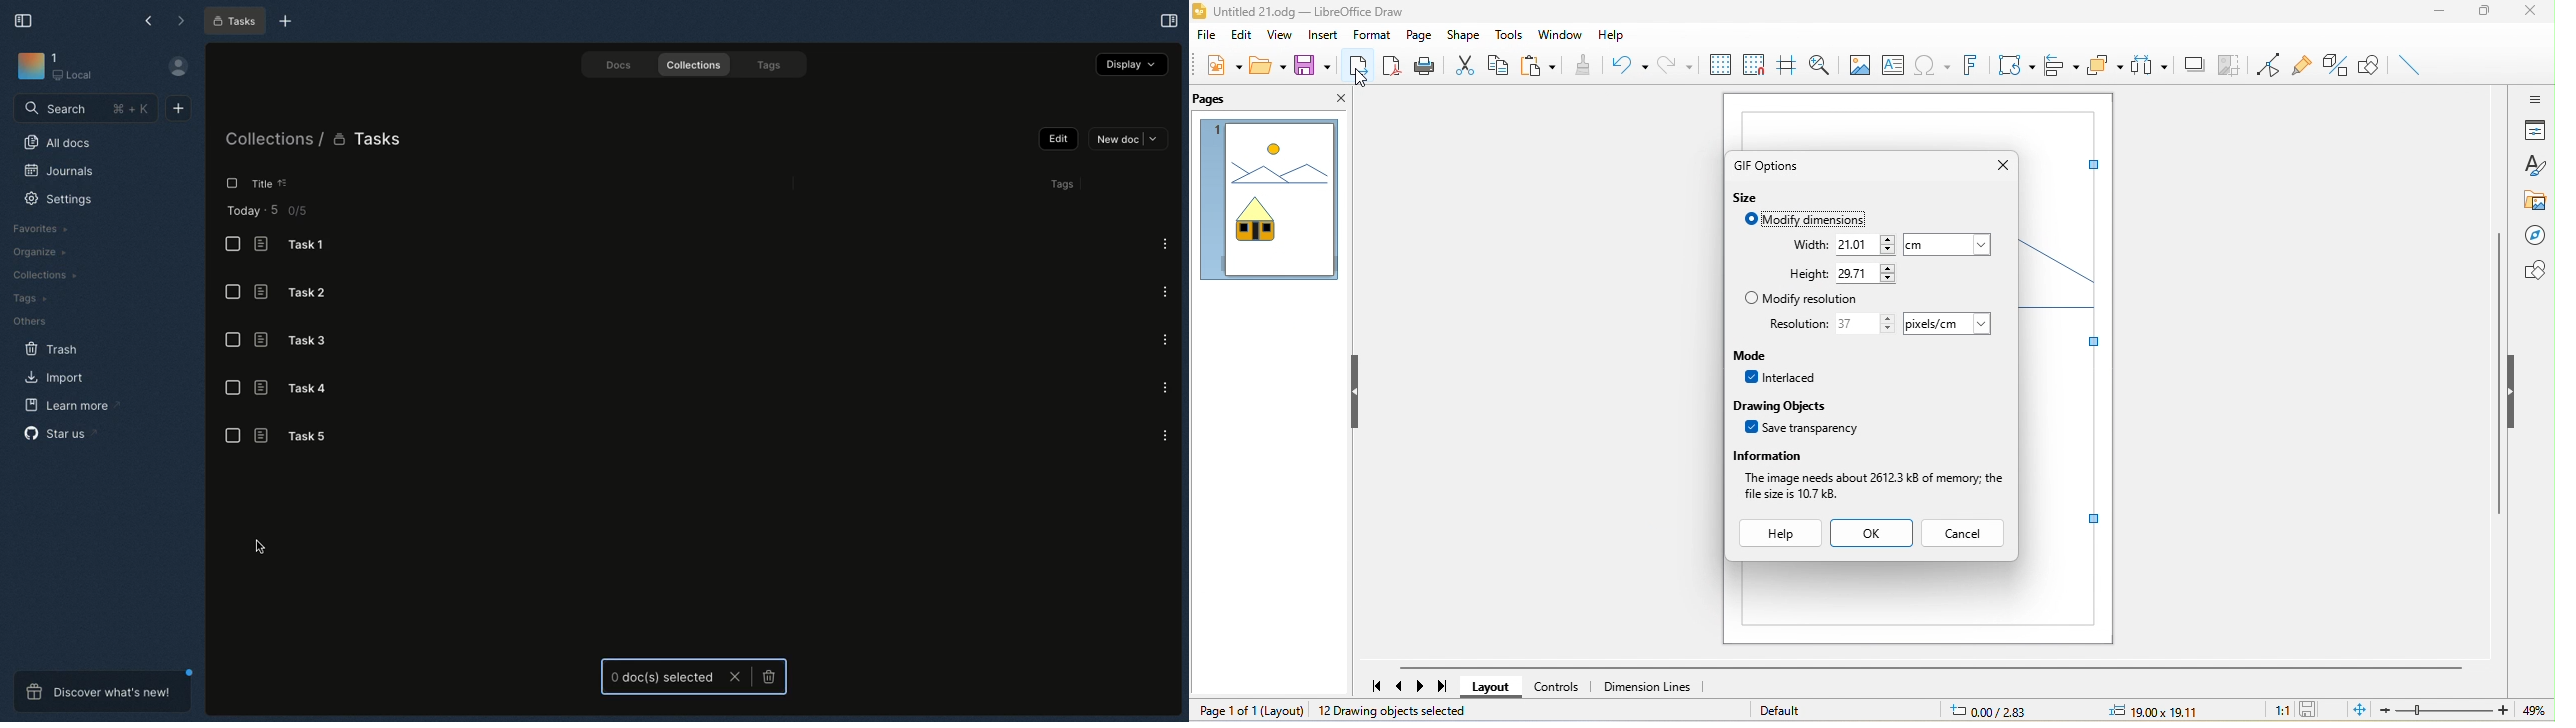 The width and height of the screenshot is (2576, 728). I want to click on , so click(1948, 243).